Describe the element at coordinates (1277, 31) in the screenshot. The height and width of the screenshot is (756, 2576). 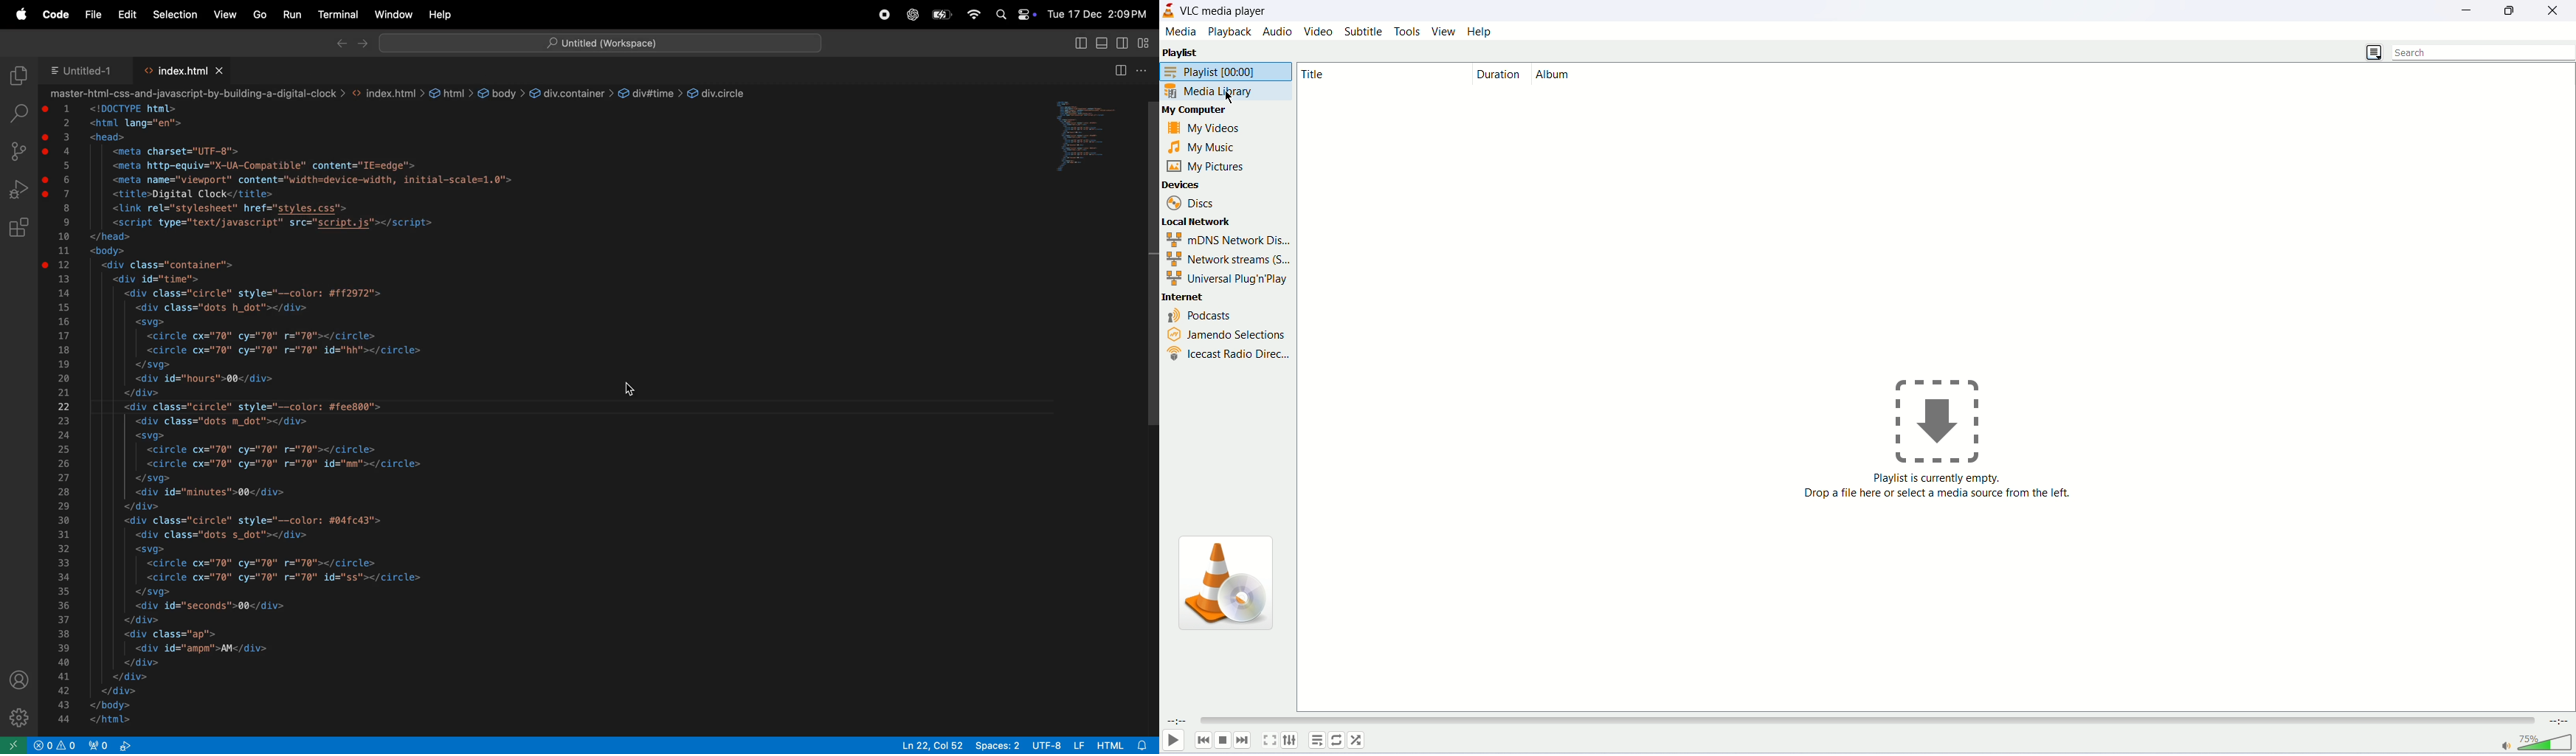
I see `audio` at that location.